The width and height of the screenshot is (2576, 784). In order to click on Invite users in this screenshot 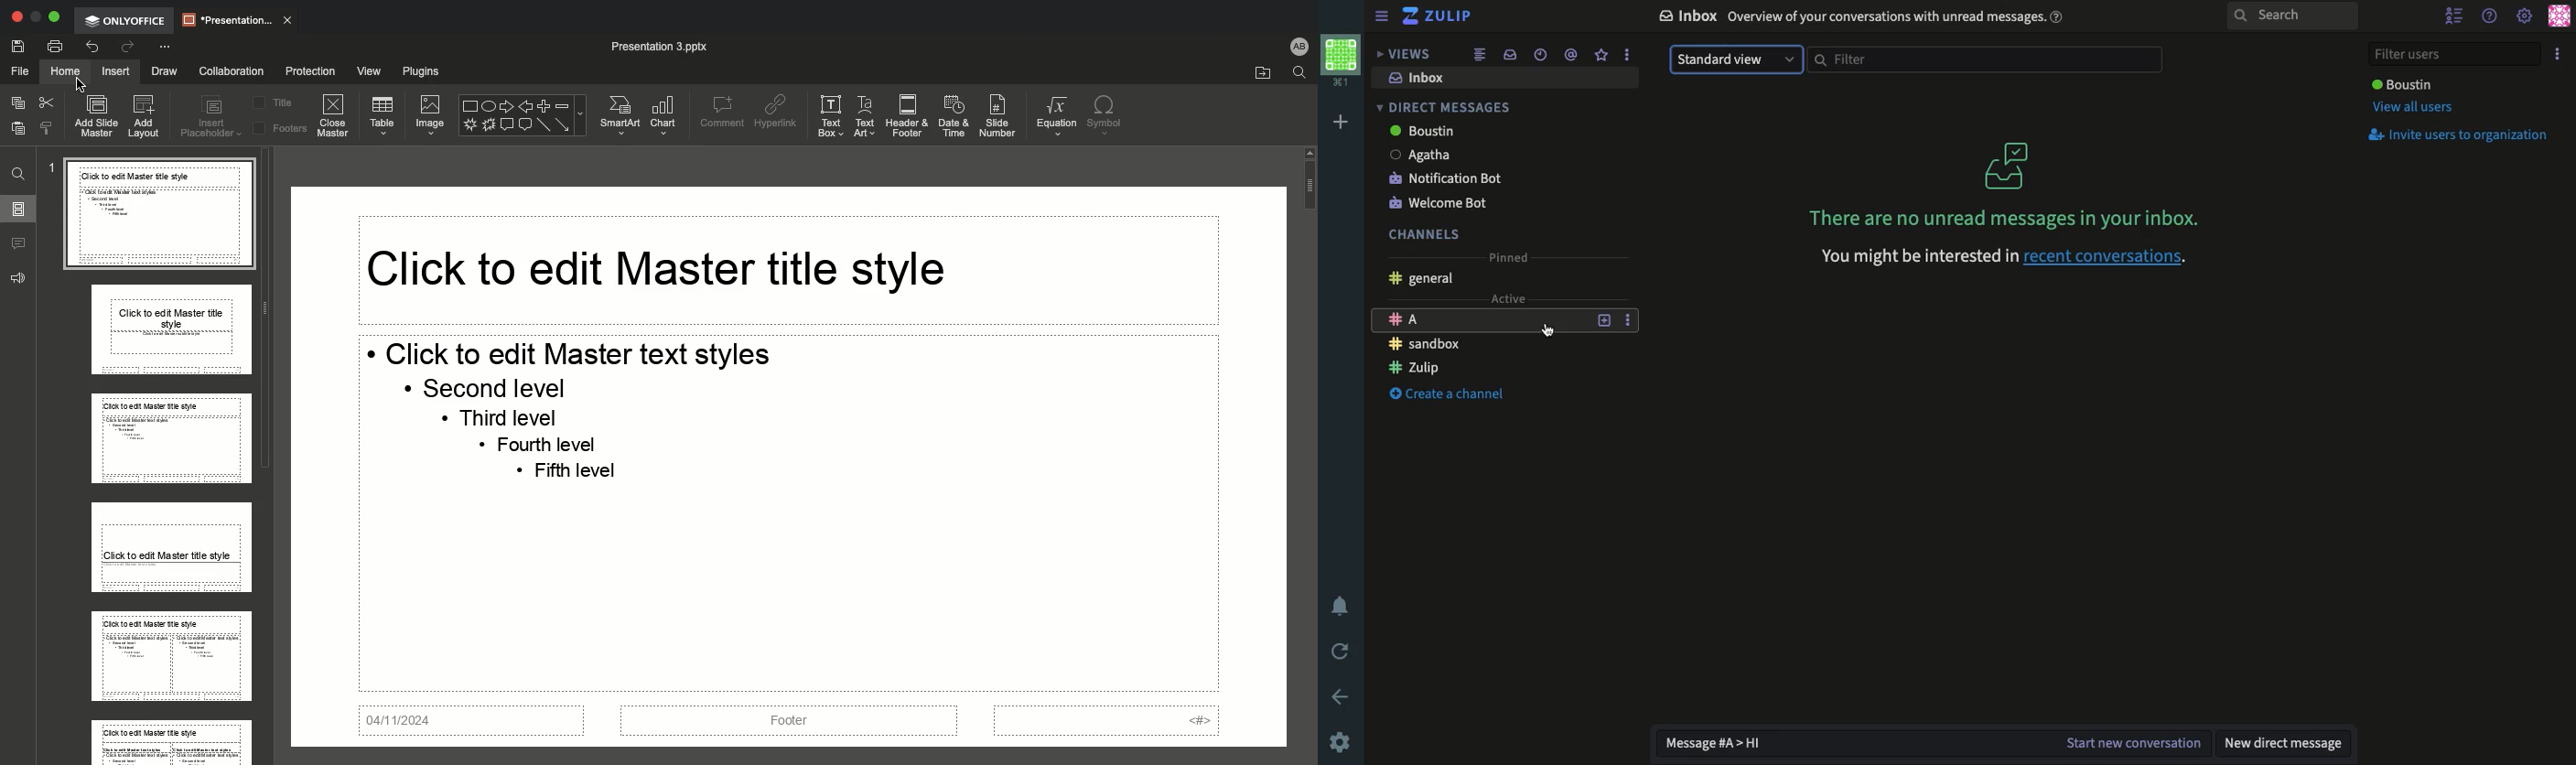, I will do `click(2457, 136)`.